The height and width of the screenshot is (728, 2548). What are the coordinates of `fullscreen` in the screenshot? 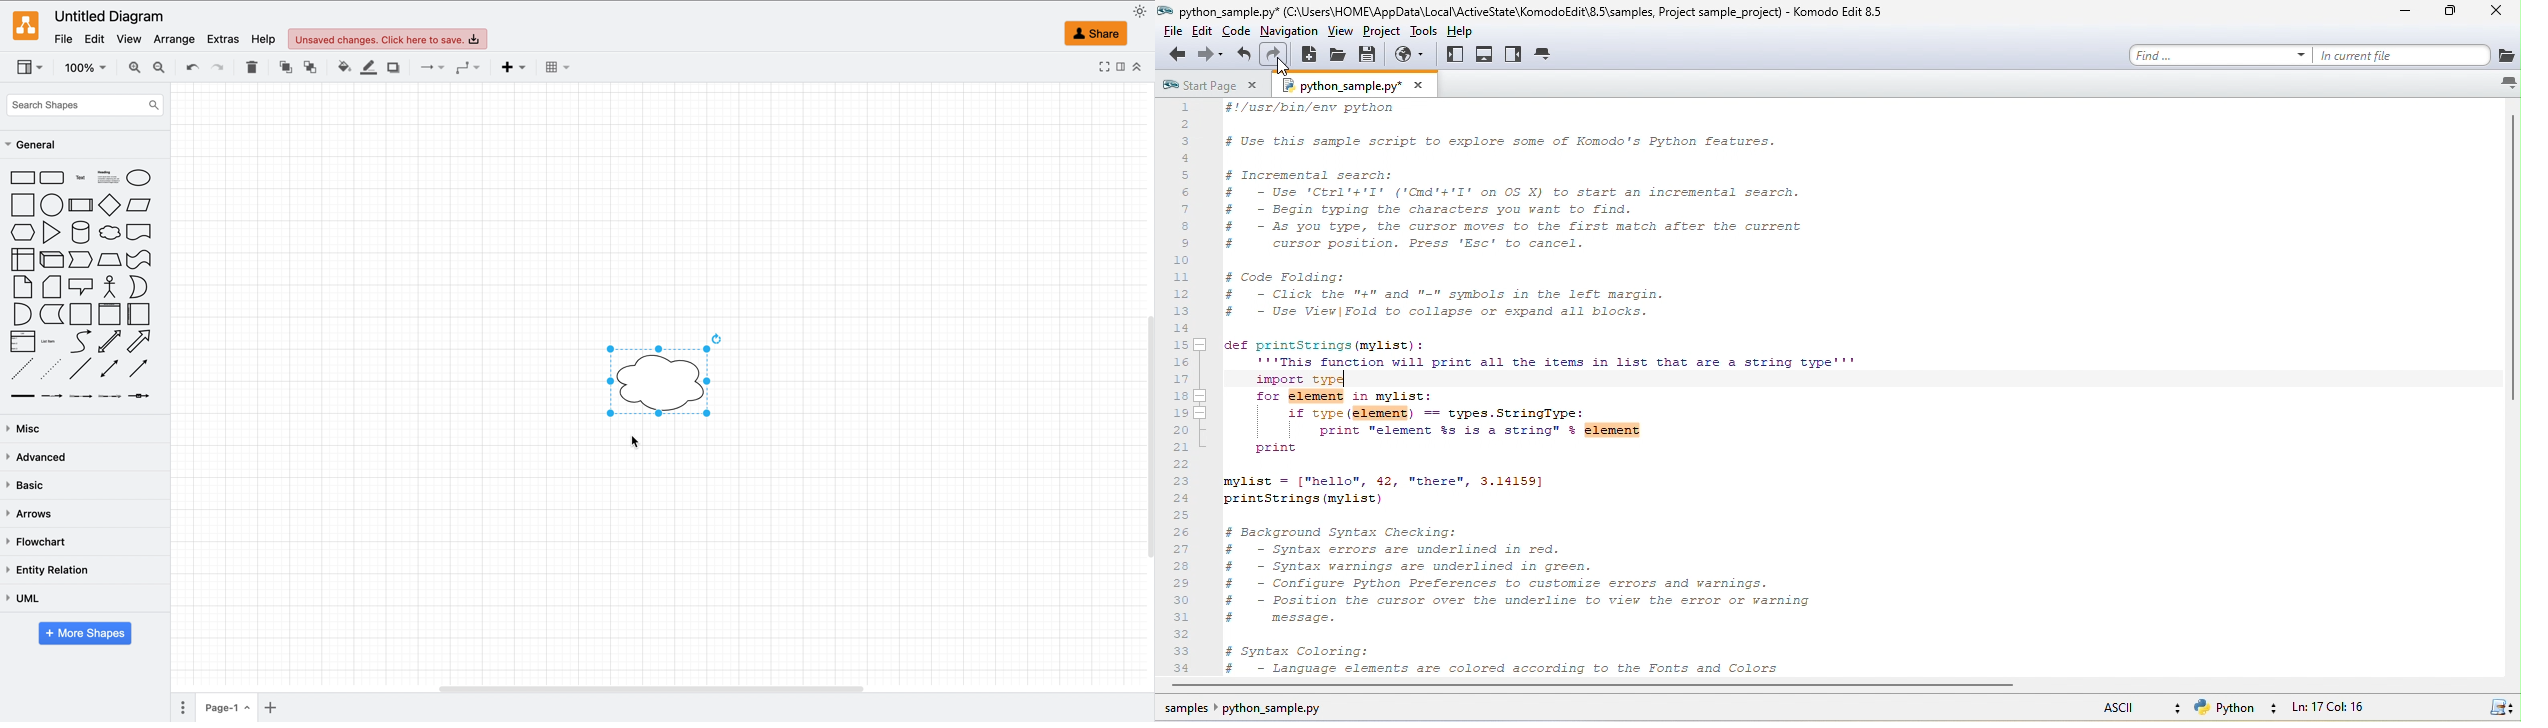 It's located at (1101, 67).